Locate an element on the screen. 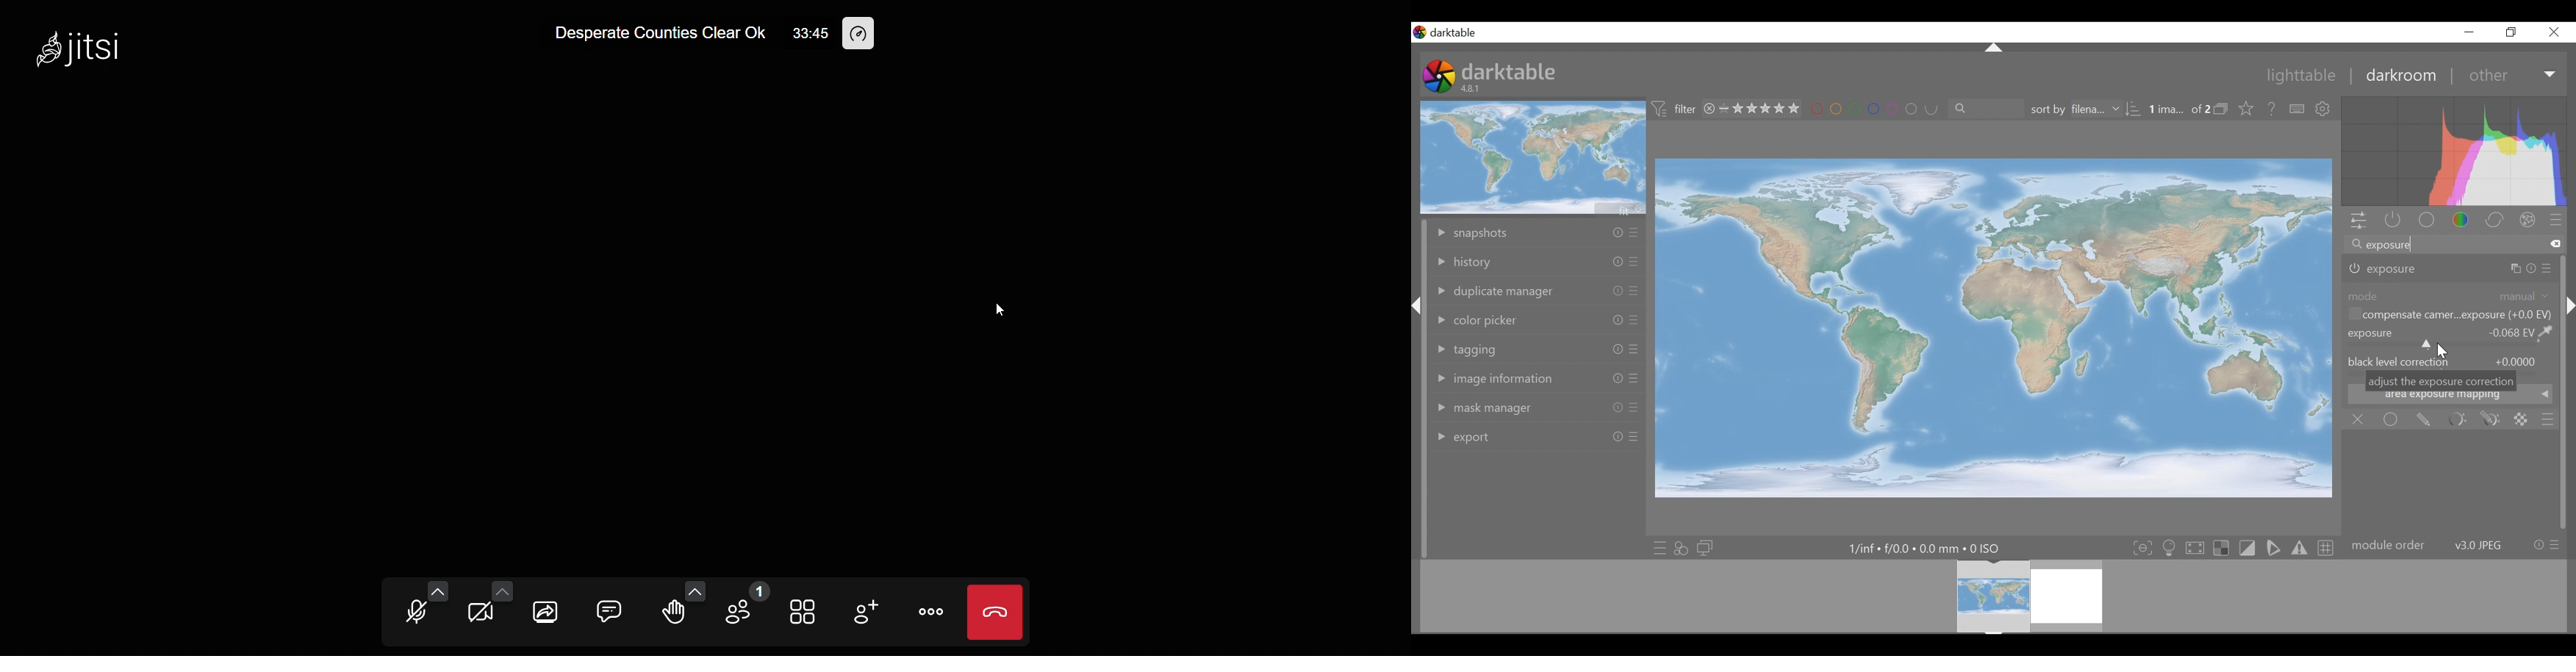 The width and height of the screenshot is (2576, 672). Restore is located at coordinates (2515, 32).